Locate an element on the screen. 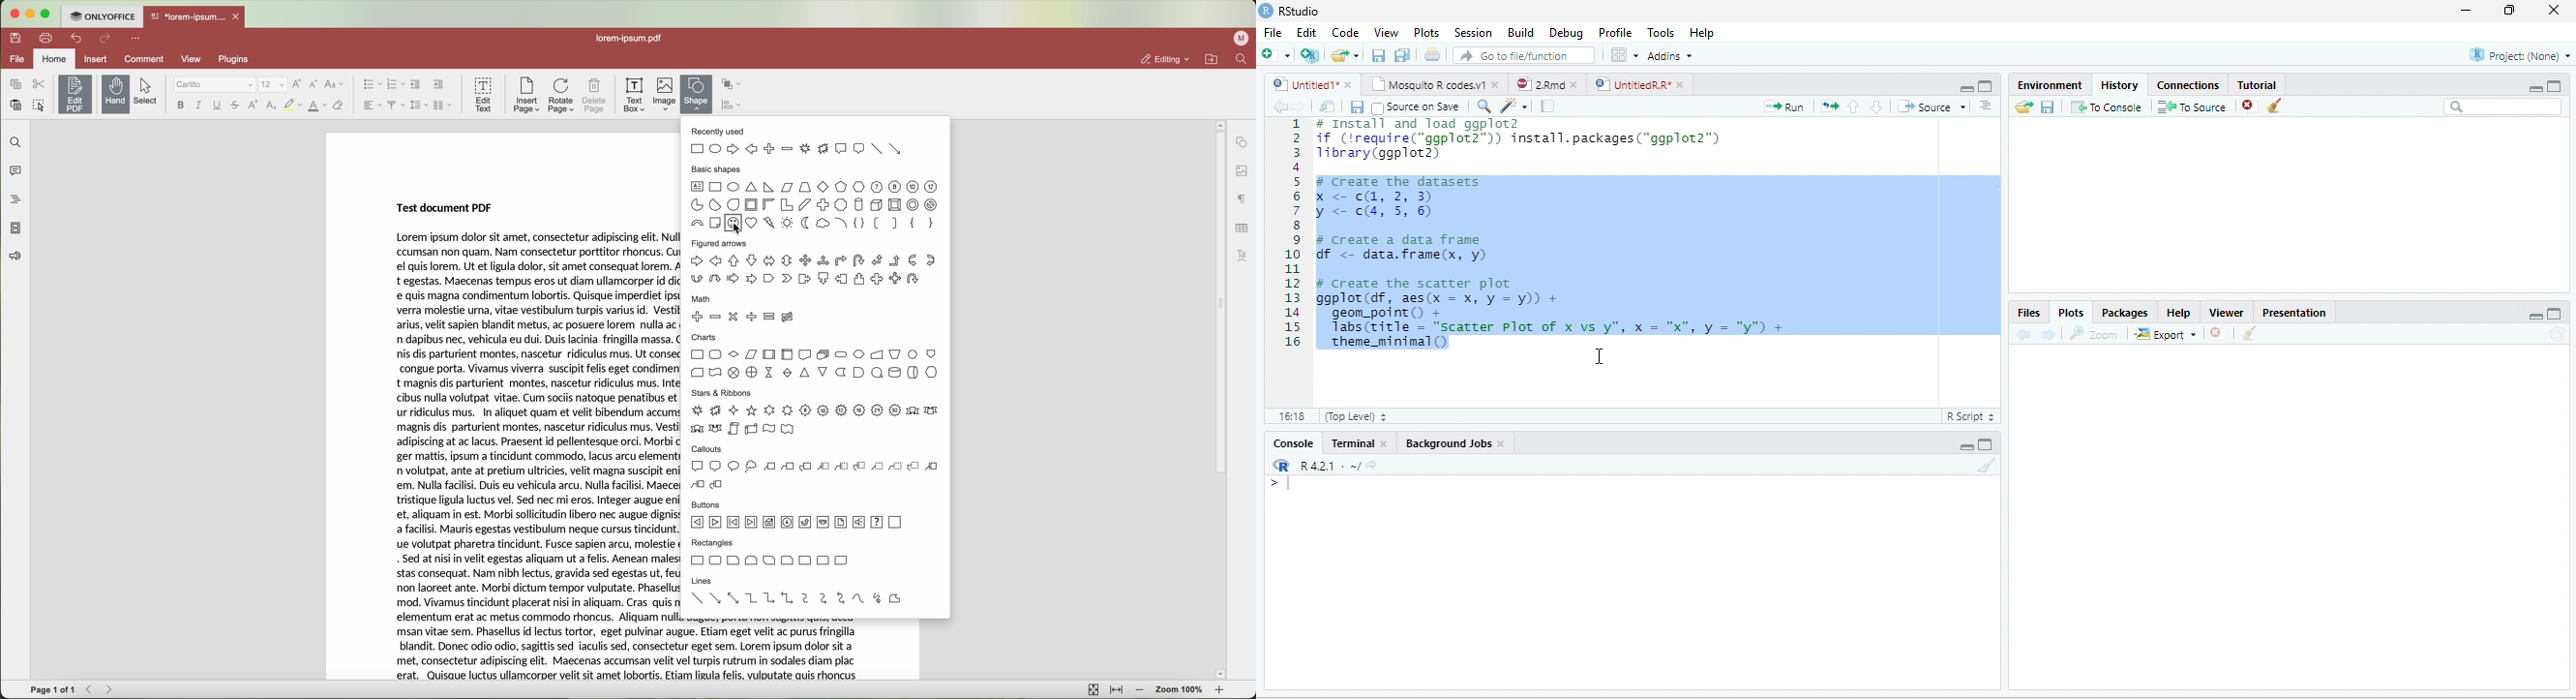  stars & ribbons is located at coordinates (814, 412).